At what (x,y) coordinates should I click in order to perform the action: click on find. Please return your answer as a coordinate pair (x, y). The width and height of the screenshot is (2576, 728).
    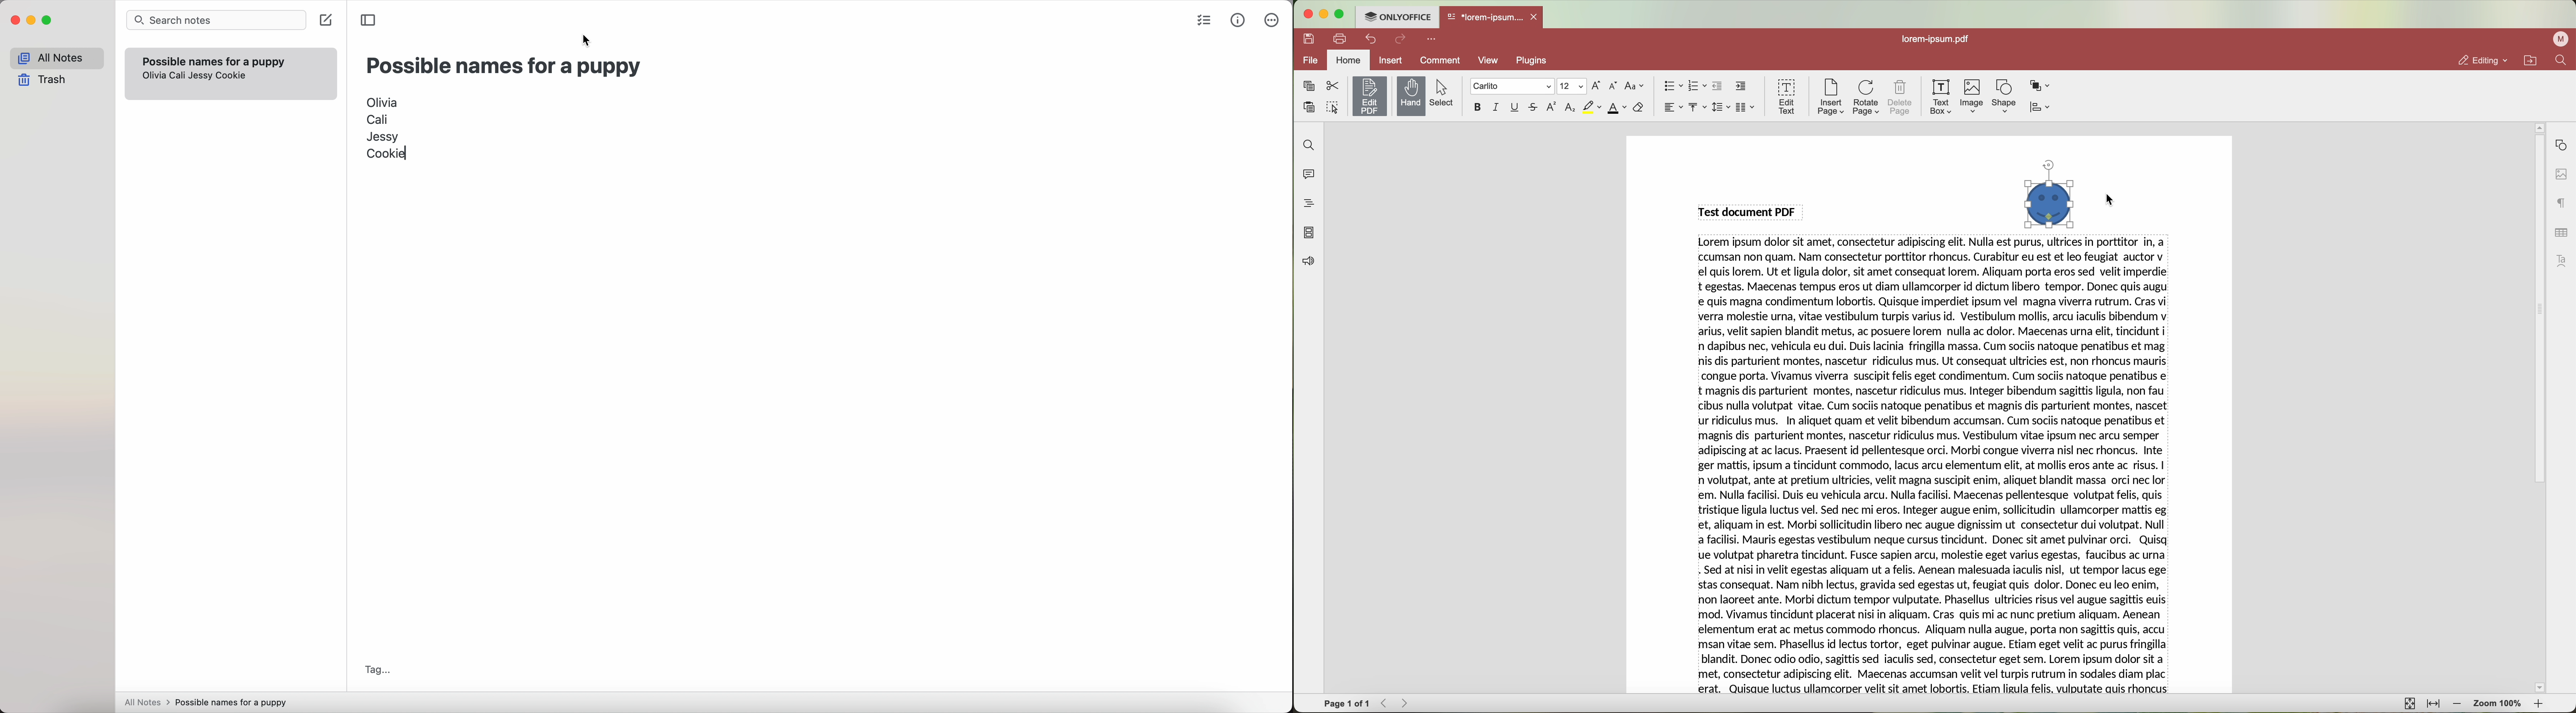
    Looking at the image, I should click on (2560, 61).